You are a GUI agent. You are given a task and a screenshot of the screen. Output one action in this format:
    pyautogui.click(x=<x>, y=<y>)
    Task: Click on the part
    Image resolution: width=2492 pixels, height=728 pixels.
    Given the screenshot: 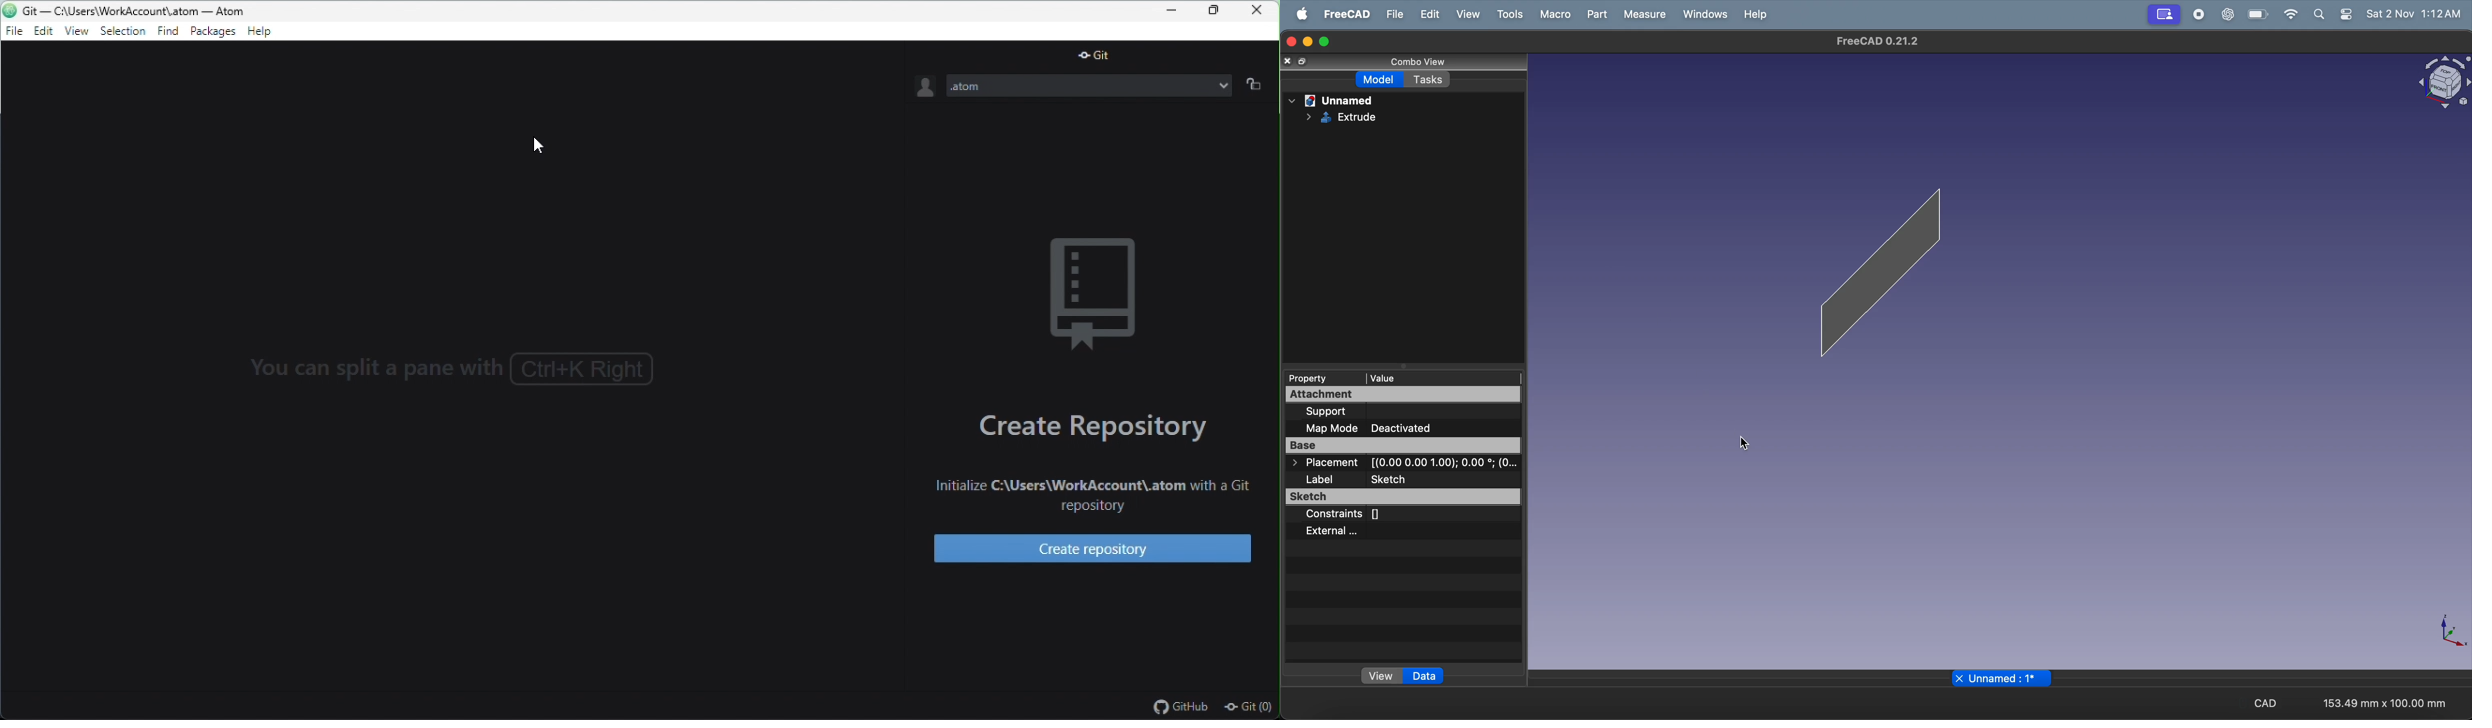 What is the action you would take?
    pyautogui.click(x=1596, y=15)
    